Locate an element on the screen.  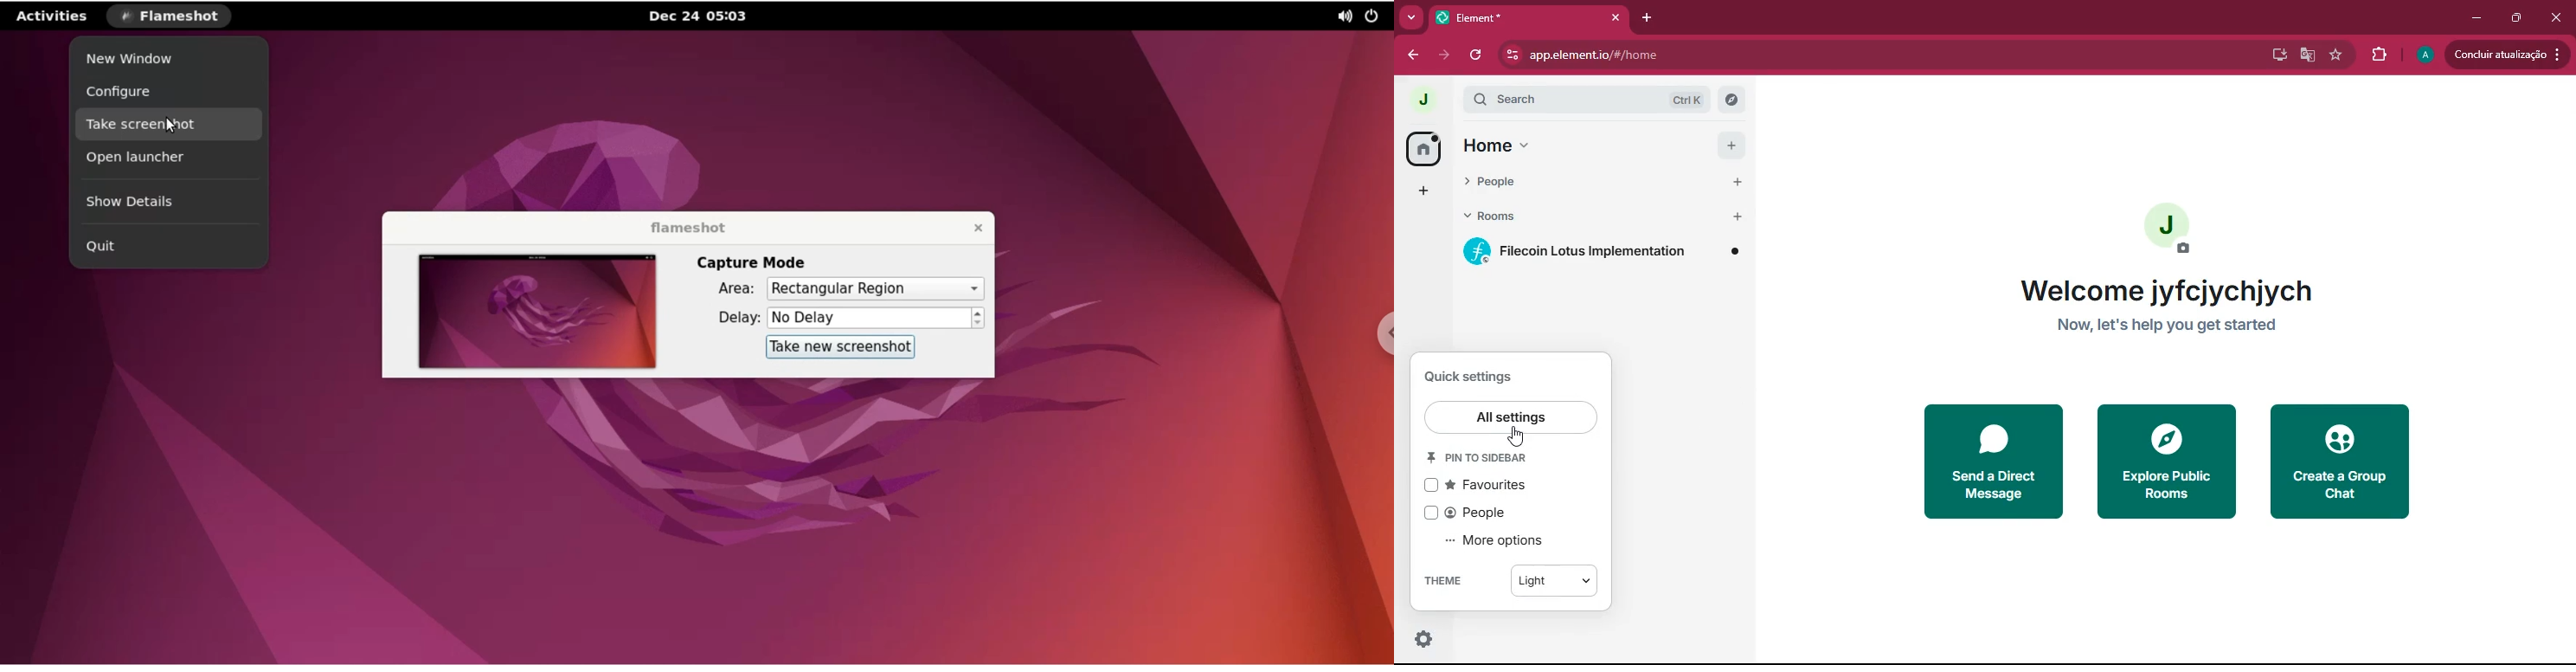
pin ro sidebar is located at coordinates (1477, 458).